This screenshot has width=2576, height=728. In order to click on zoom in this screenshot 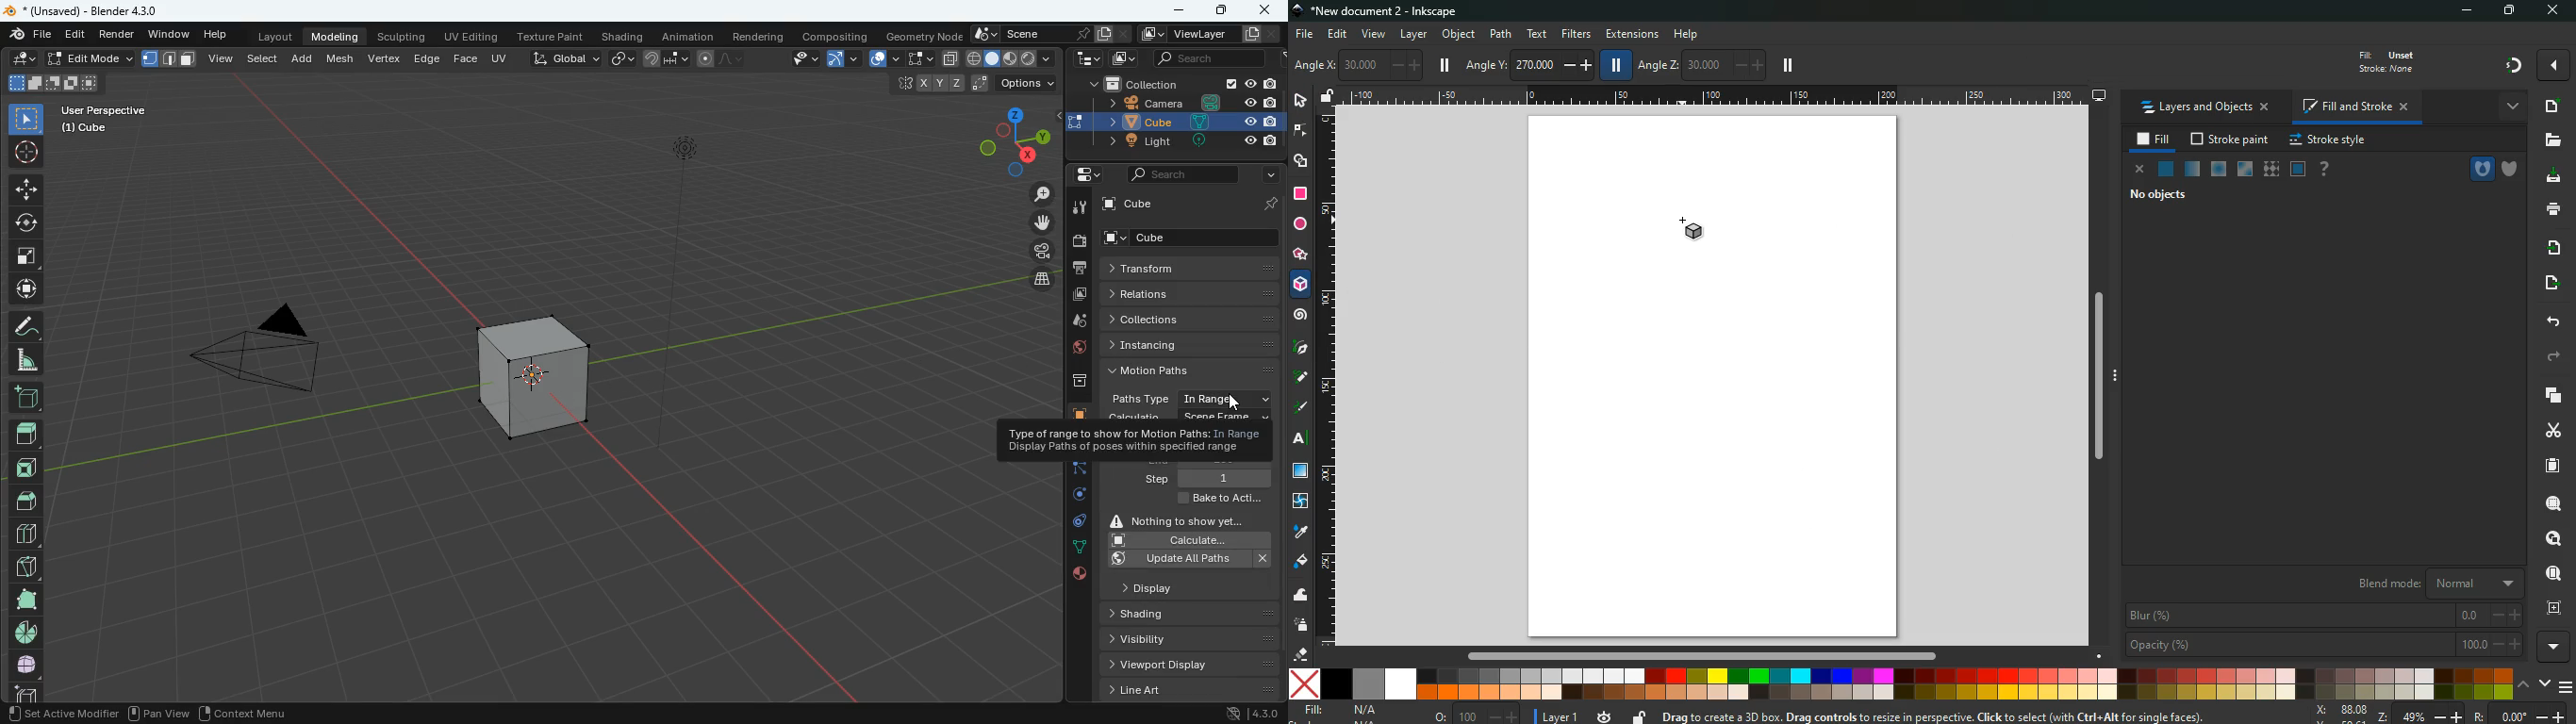, I will do `click(1034, 195)`.